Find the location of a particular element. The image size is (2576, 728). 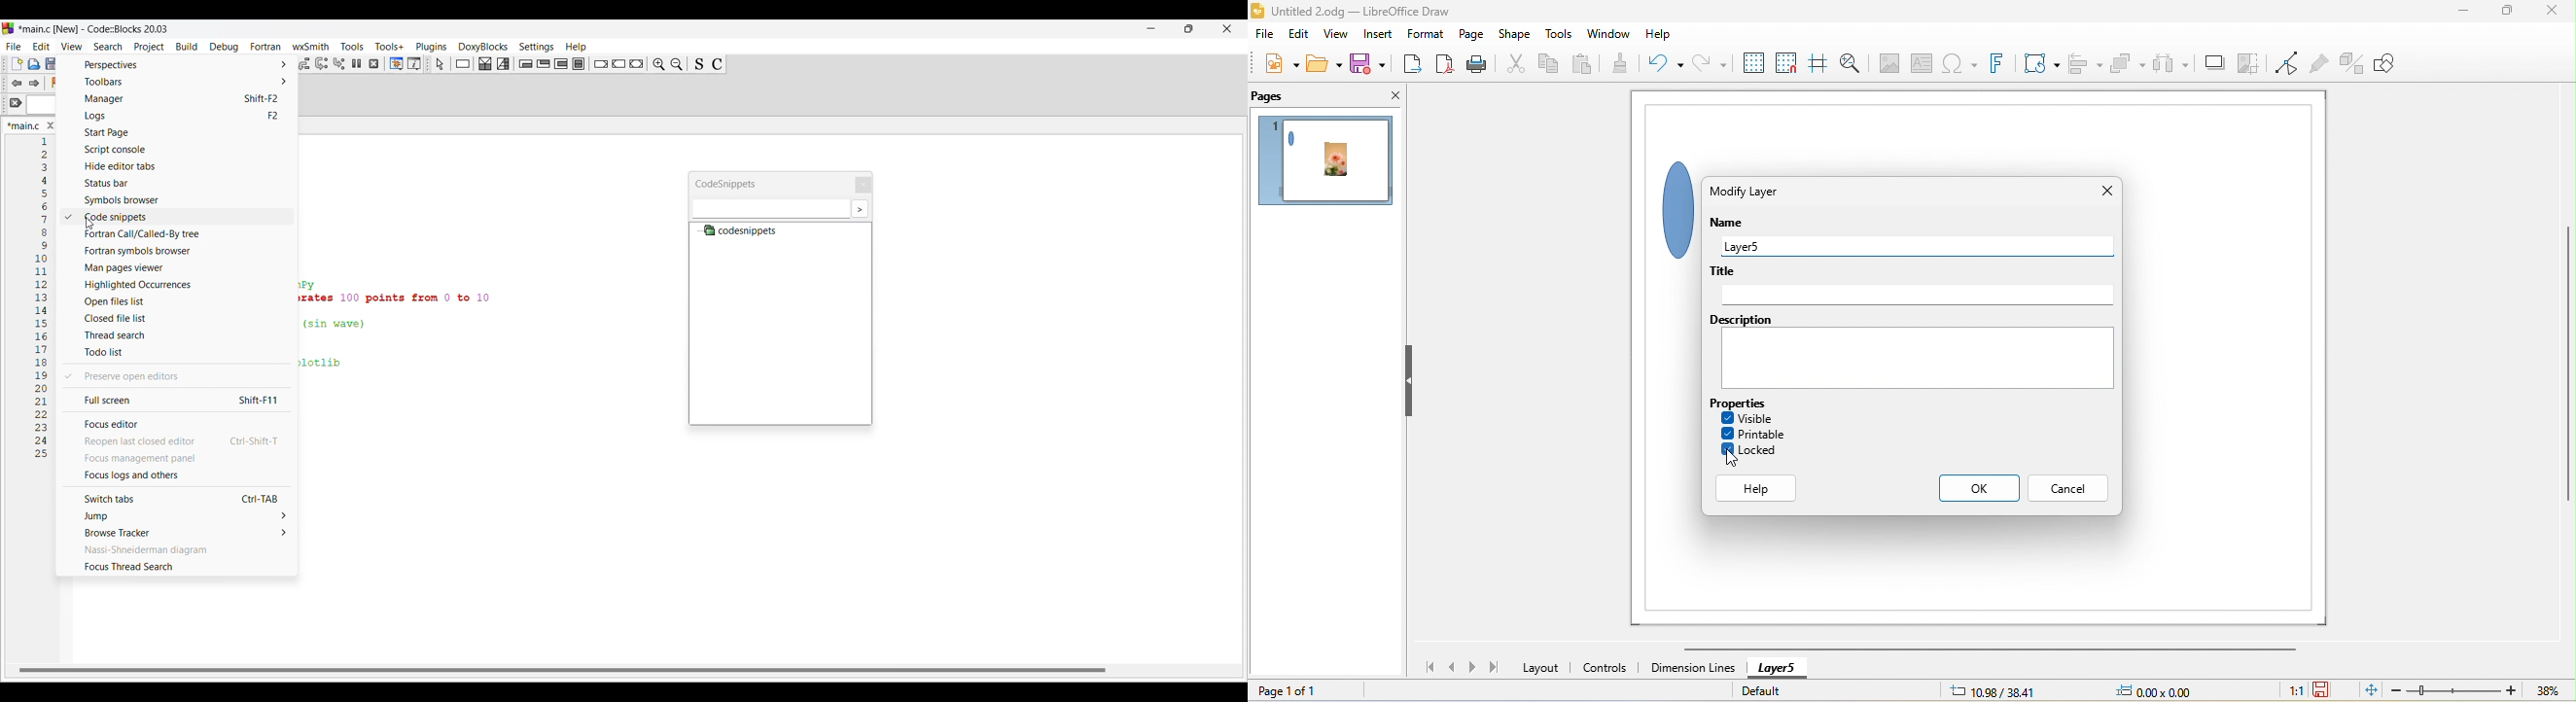

Nassi-Shneiderman diagram is located at coordinates (177, 551).